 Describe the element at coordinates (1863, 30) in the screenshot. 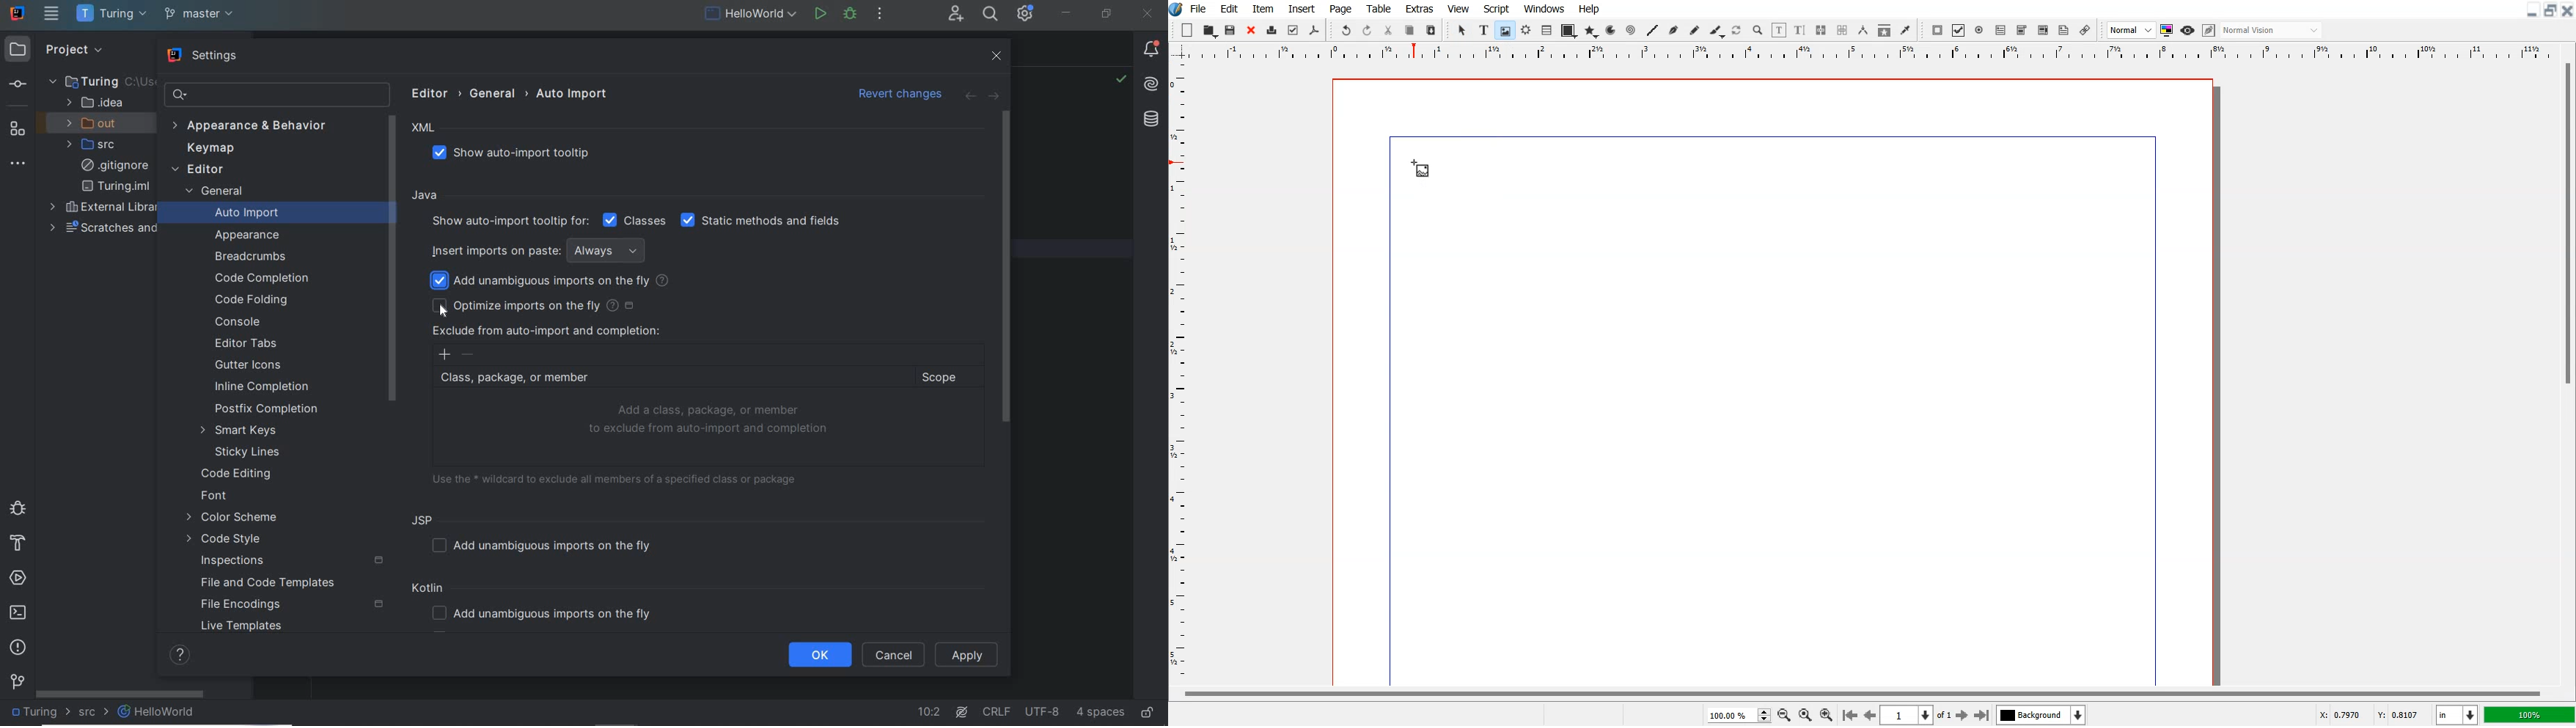

I see `Measurements ` at that location.